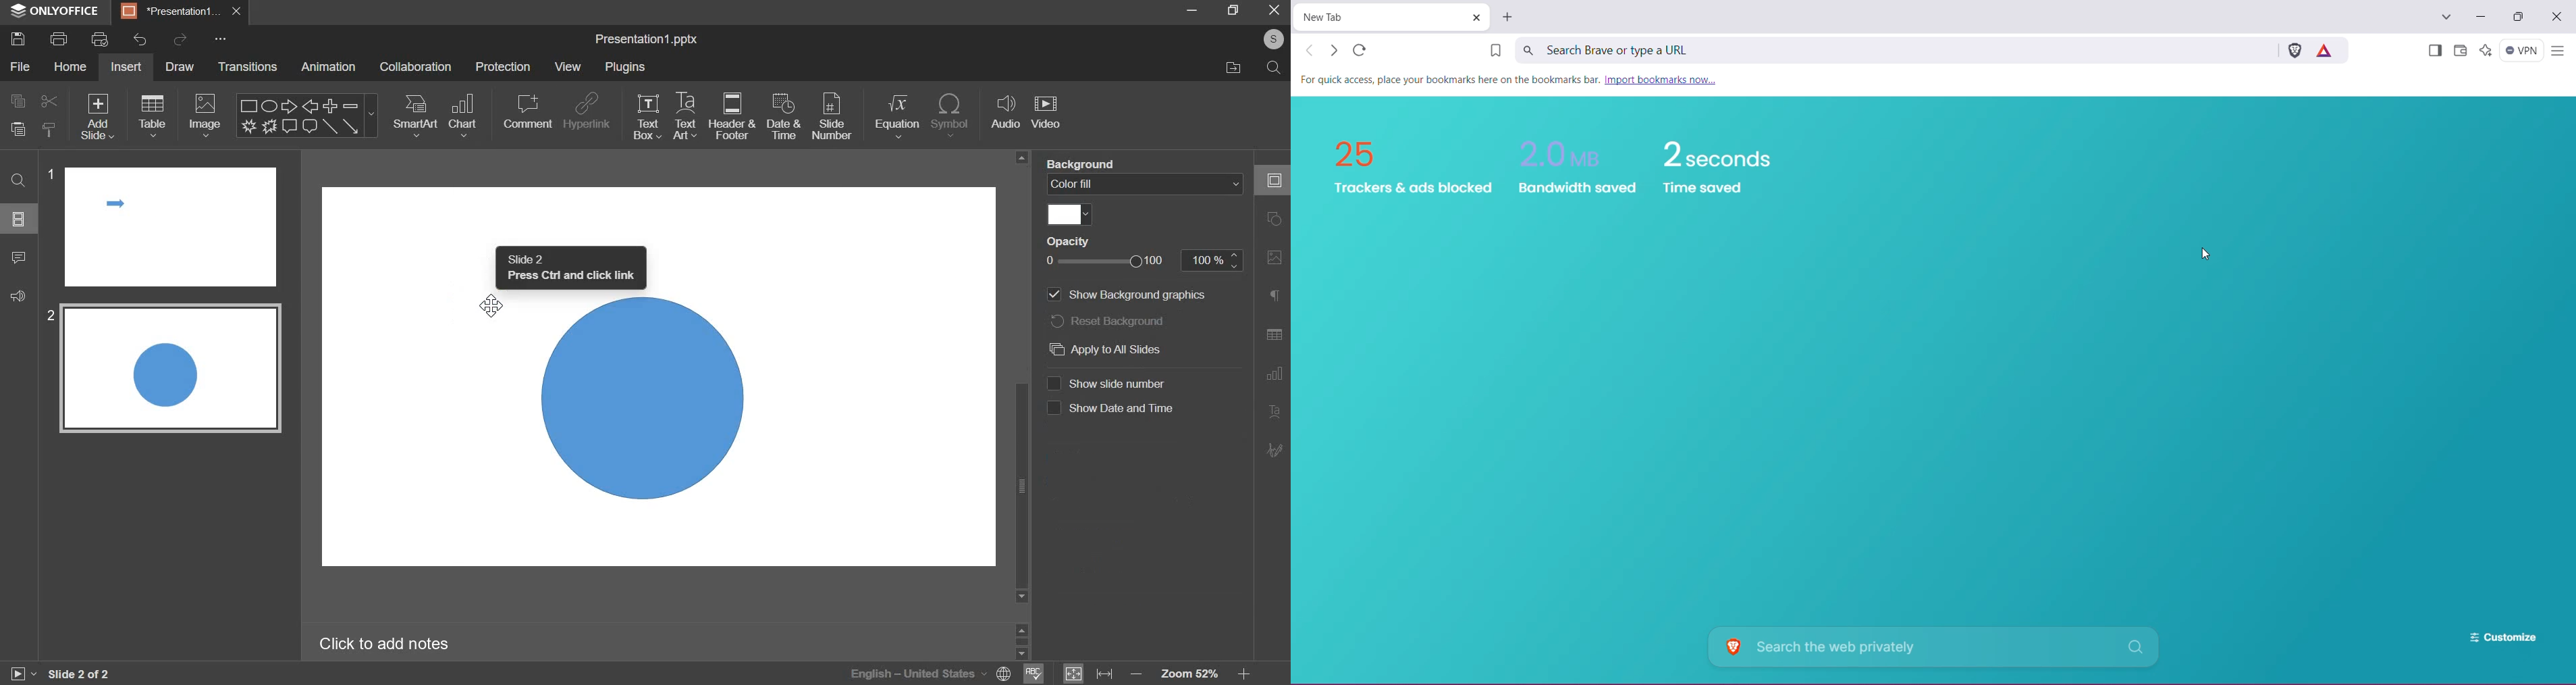 This screenshot has height=700, width=2576. I want to click on slide number, so click(832, 117).